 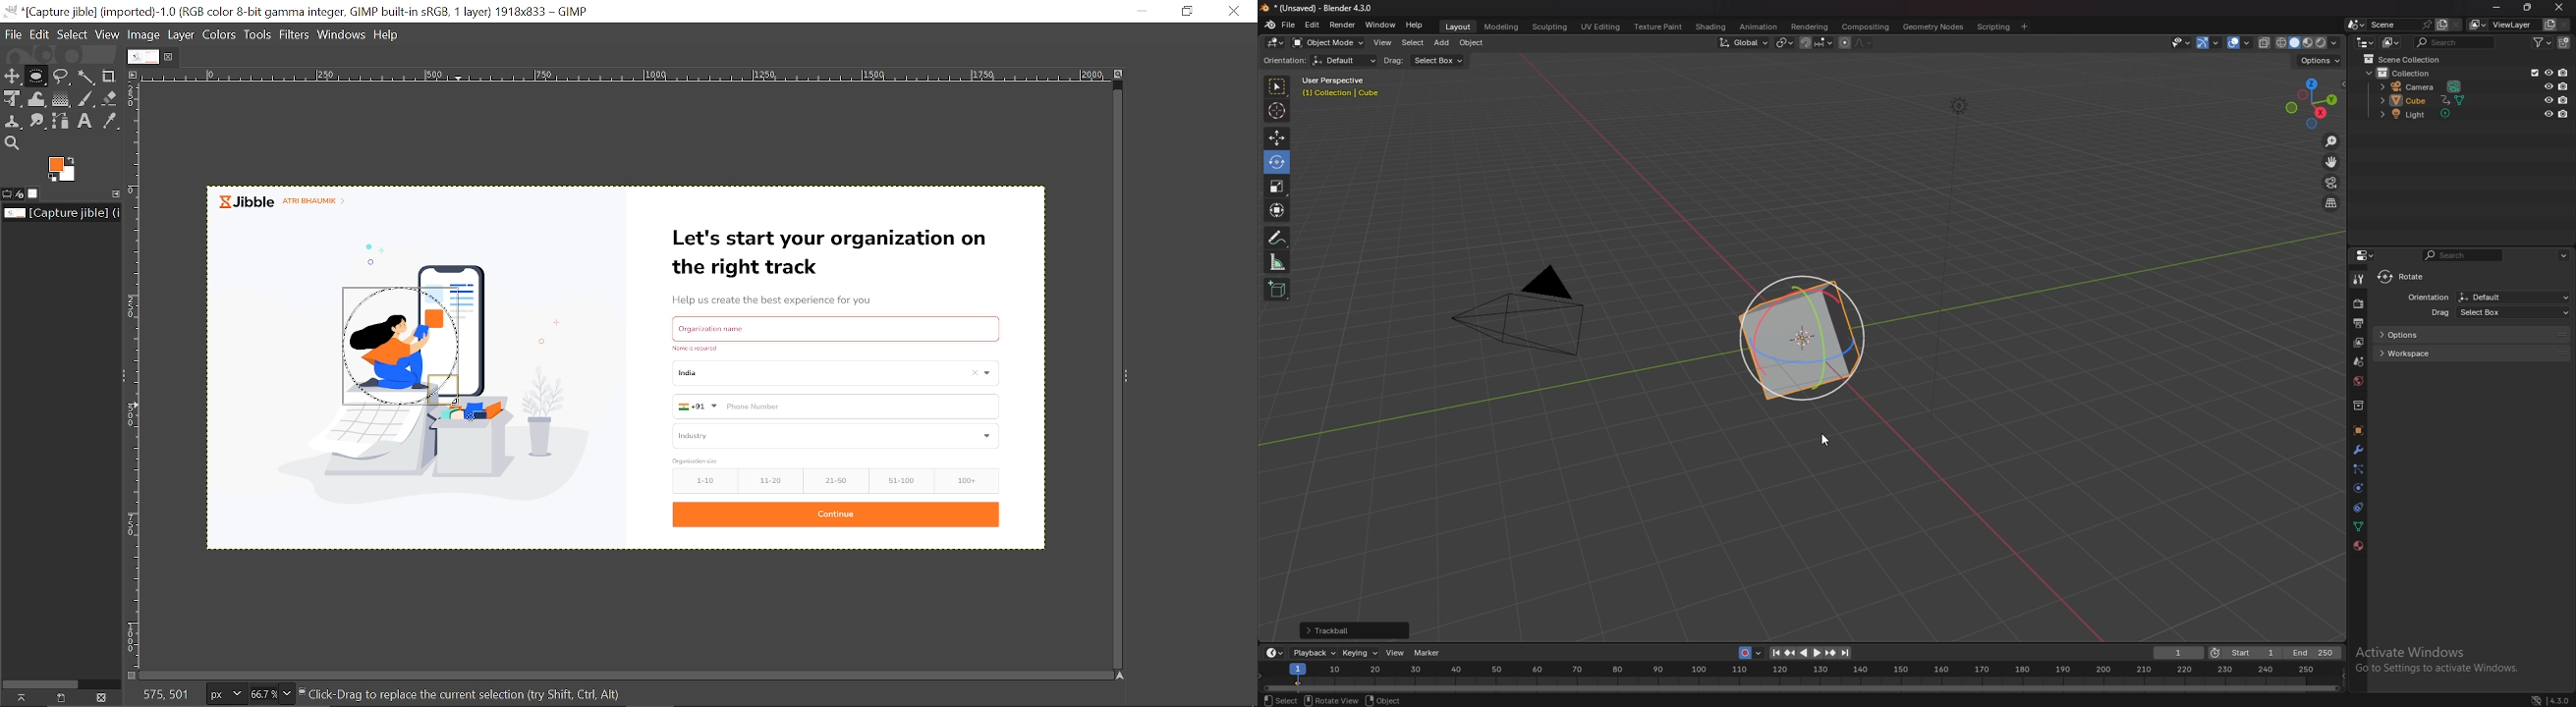 What do you see at coordinates (163, 694) in the screenshot?
I see `575, 501` at bounding box center [163, 694].